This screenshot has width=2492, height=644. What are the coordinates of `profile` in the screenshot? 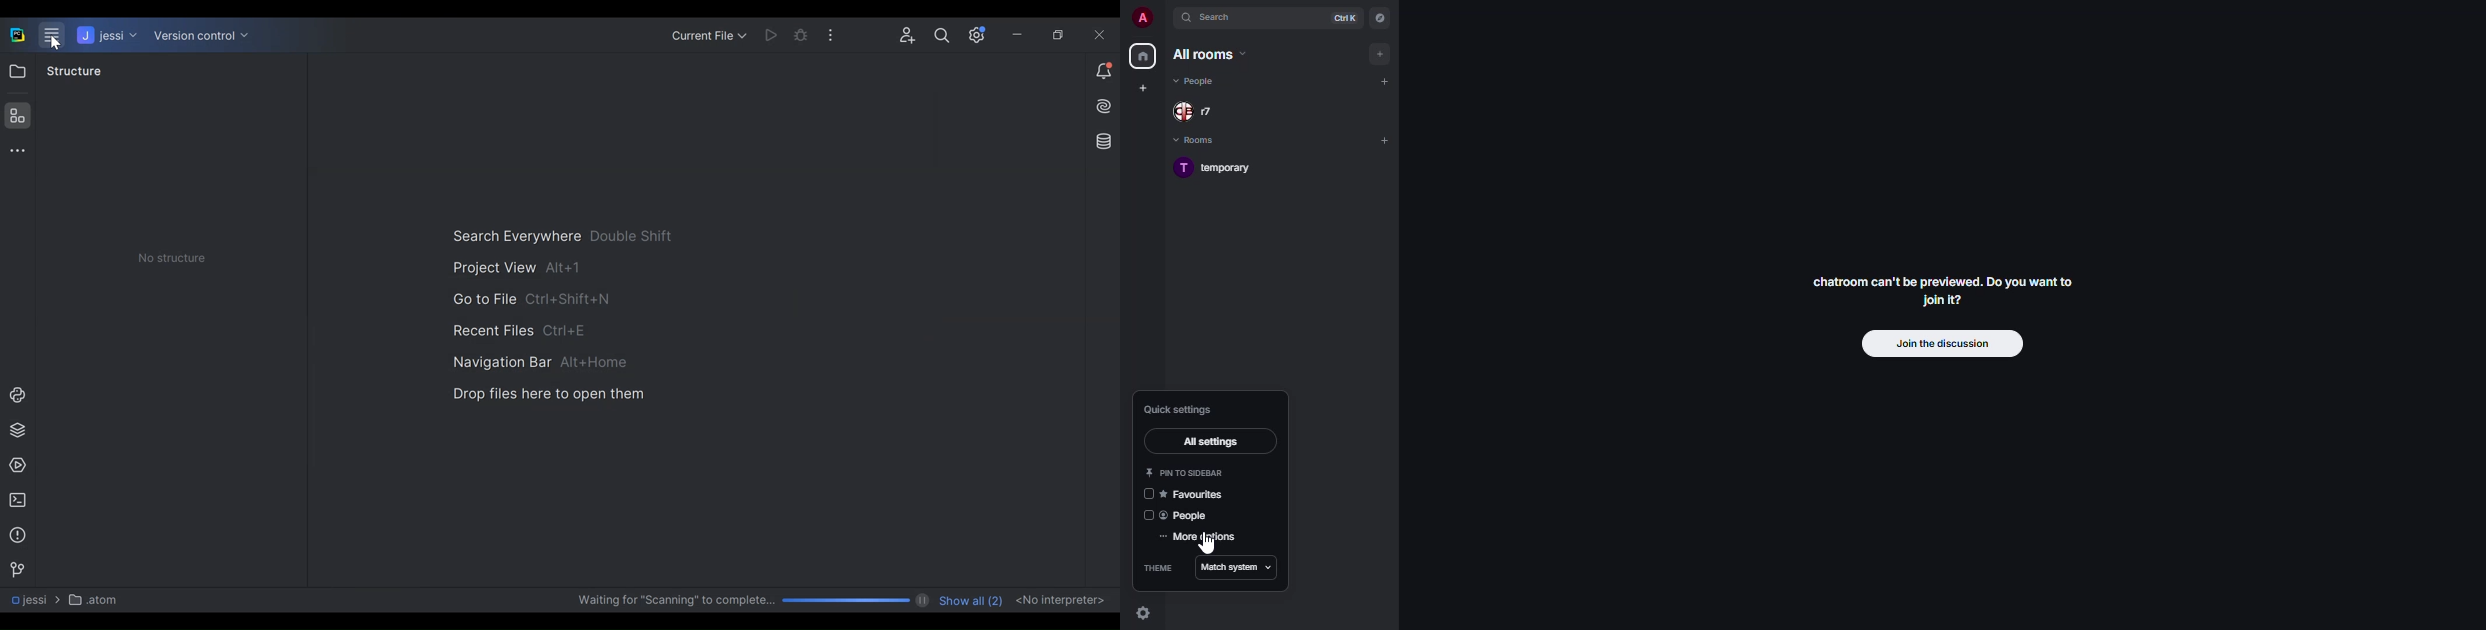 It's located at (1141, 19).